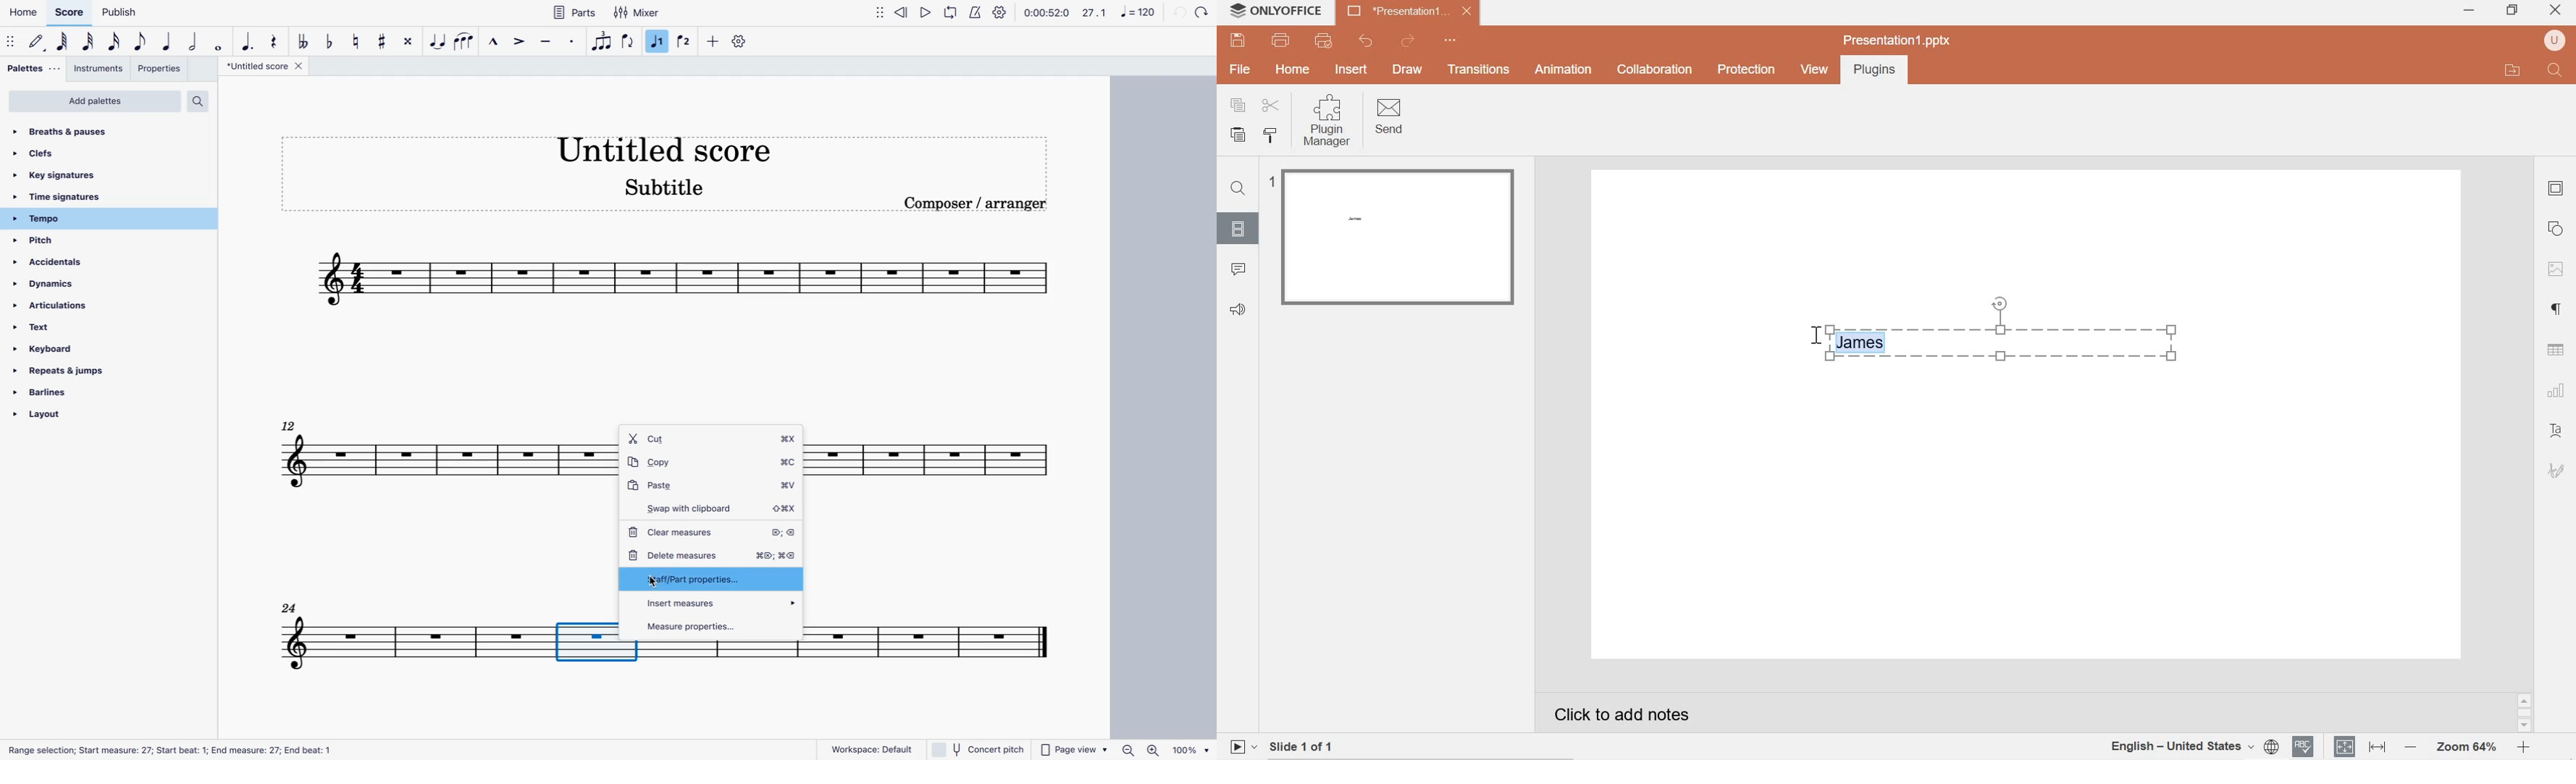  Describe the element at coordinates (712, 556) in the screenshot. I see `delete measures` at that location.